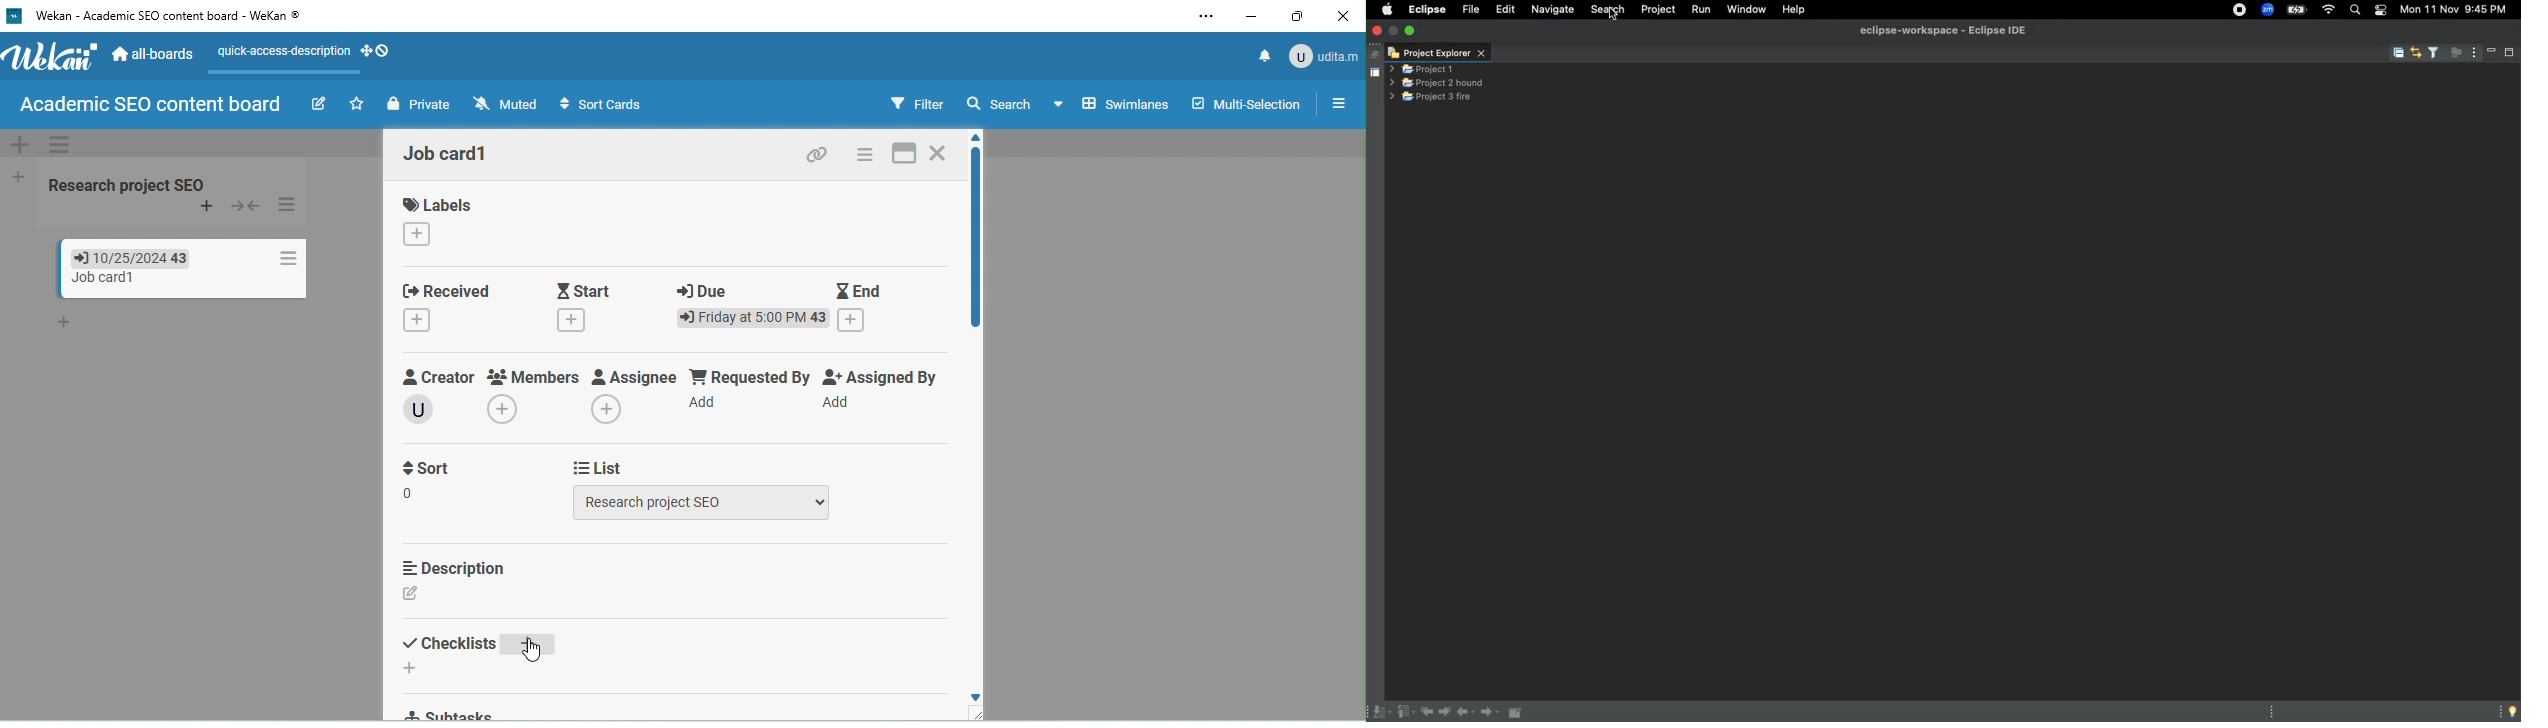 This screenshot has width=2548, height=728. Describe the element at coordinates (61, 144) in the screenshot. I see `swimlane actions` at that location.